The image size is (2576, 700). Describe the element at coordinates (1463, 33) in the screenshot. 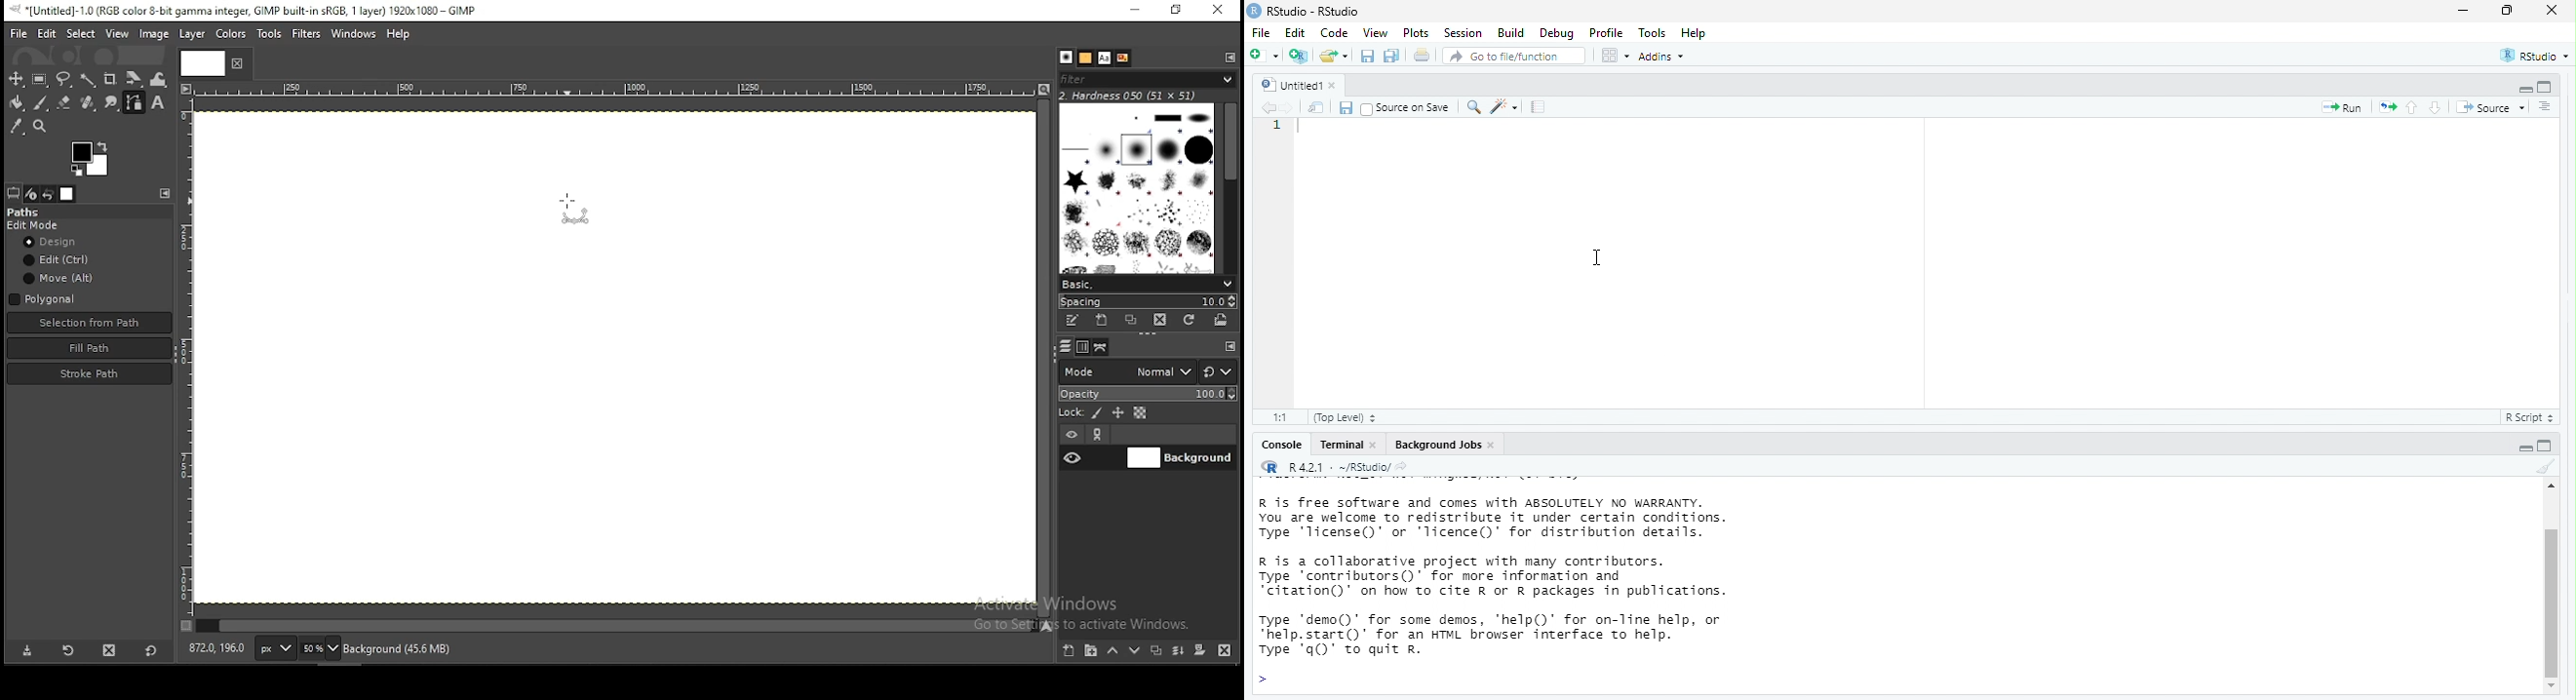

I see `session` at that location.